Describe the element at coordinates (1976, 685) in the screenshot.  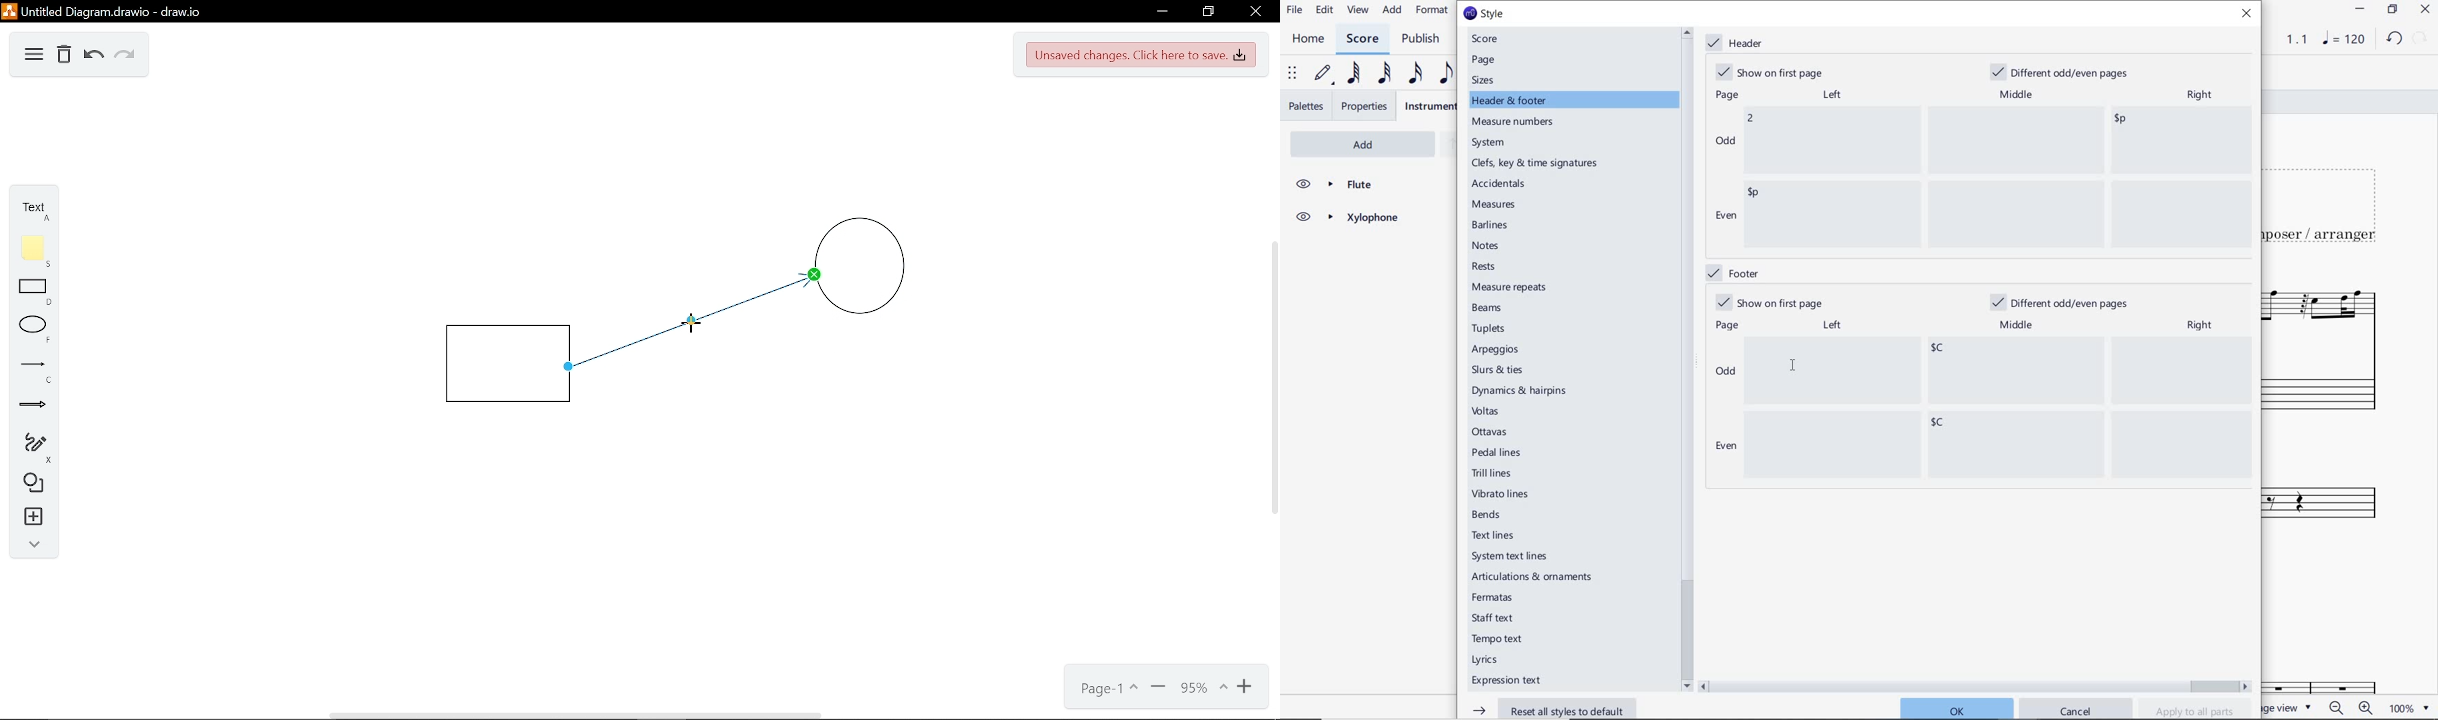
I see `scrollbar` at that location.